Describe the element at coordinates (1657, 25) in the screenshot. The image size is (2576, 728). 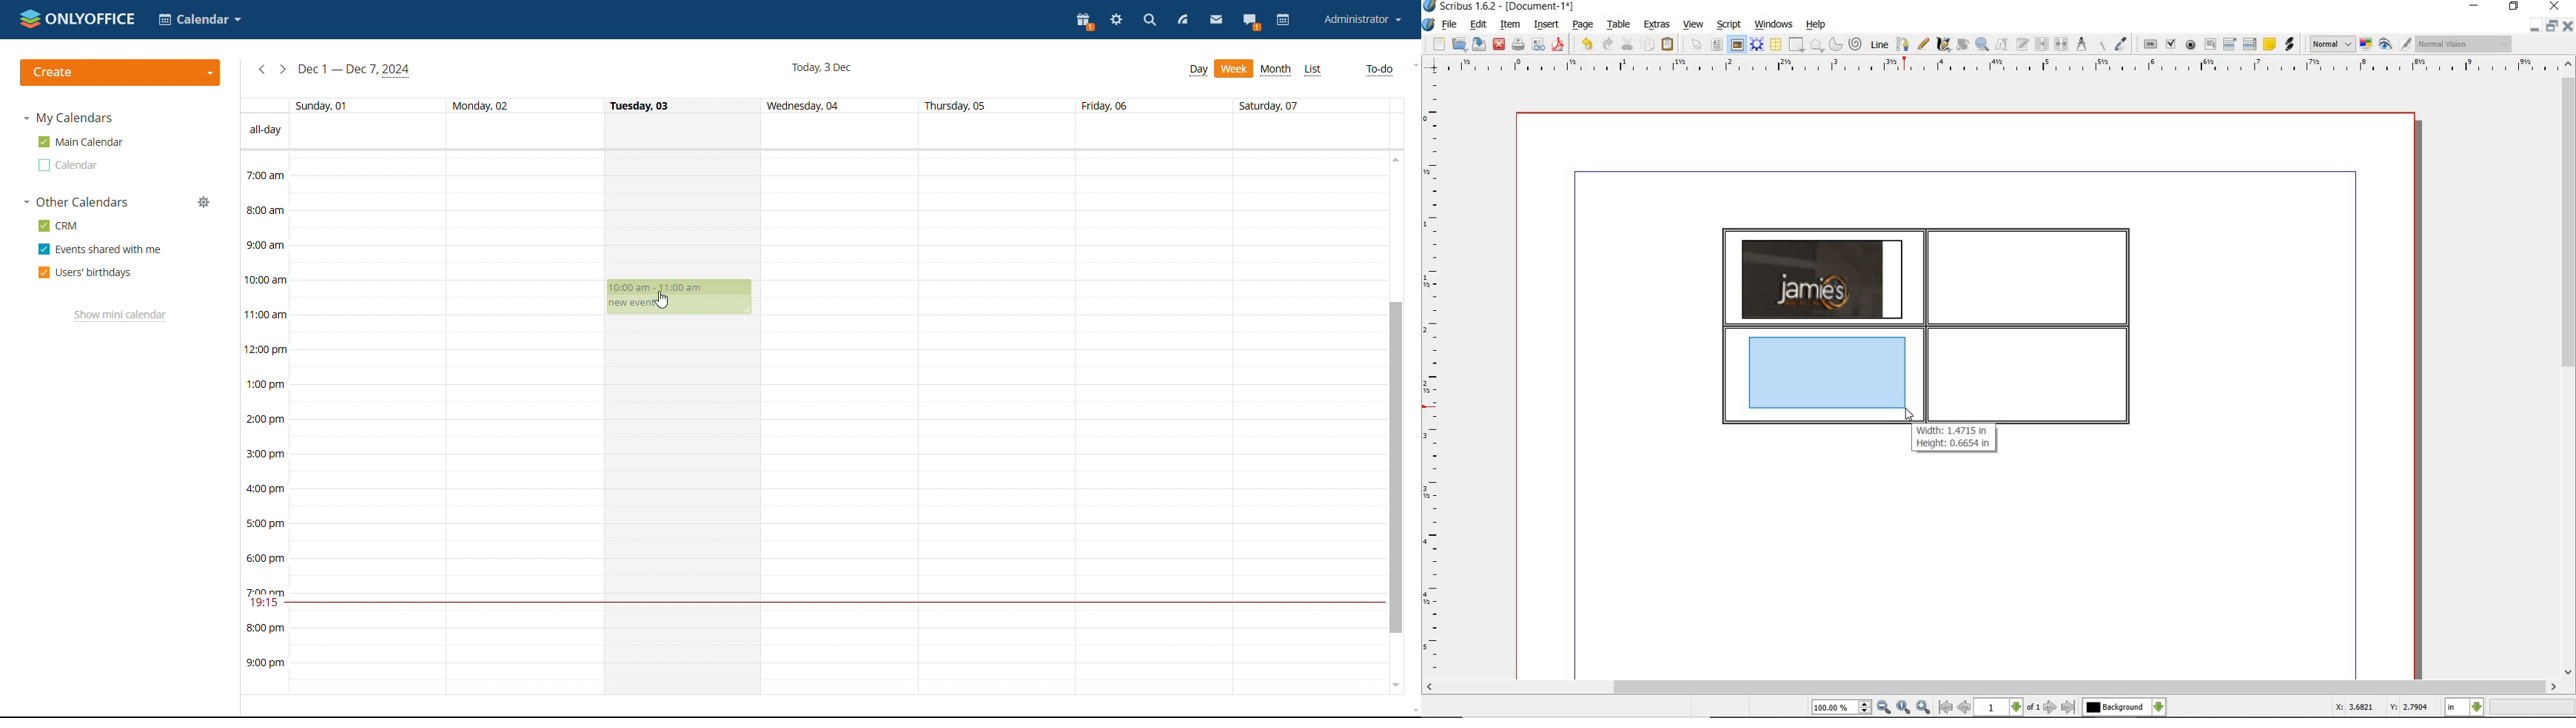
I see `extras` at that location.